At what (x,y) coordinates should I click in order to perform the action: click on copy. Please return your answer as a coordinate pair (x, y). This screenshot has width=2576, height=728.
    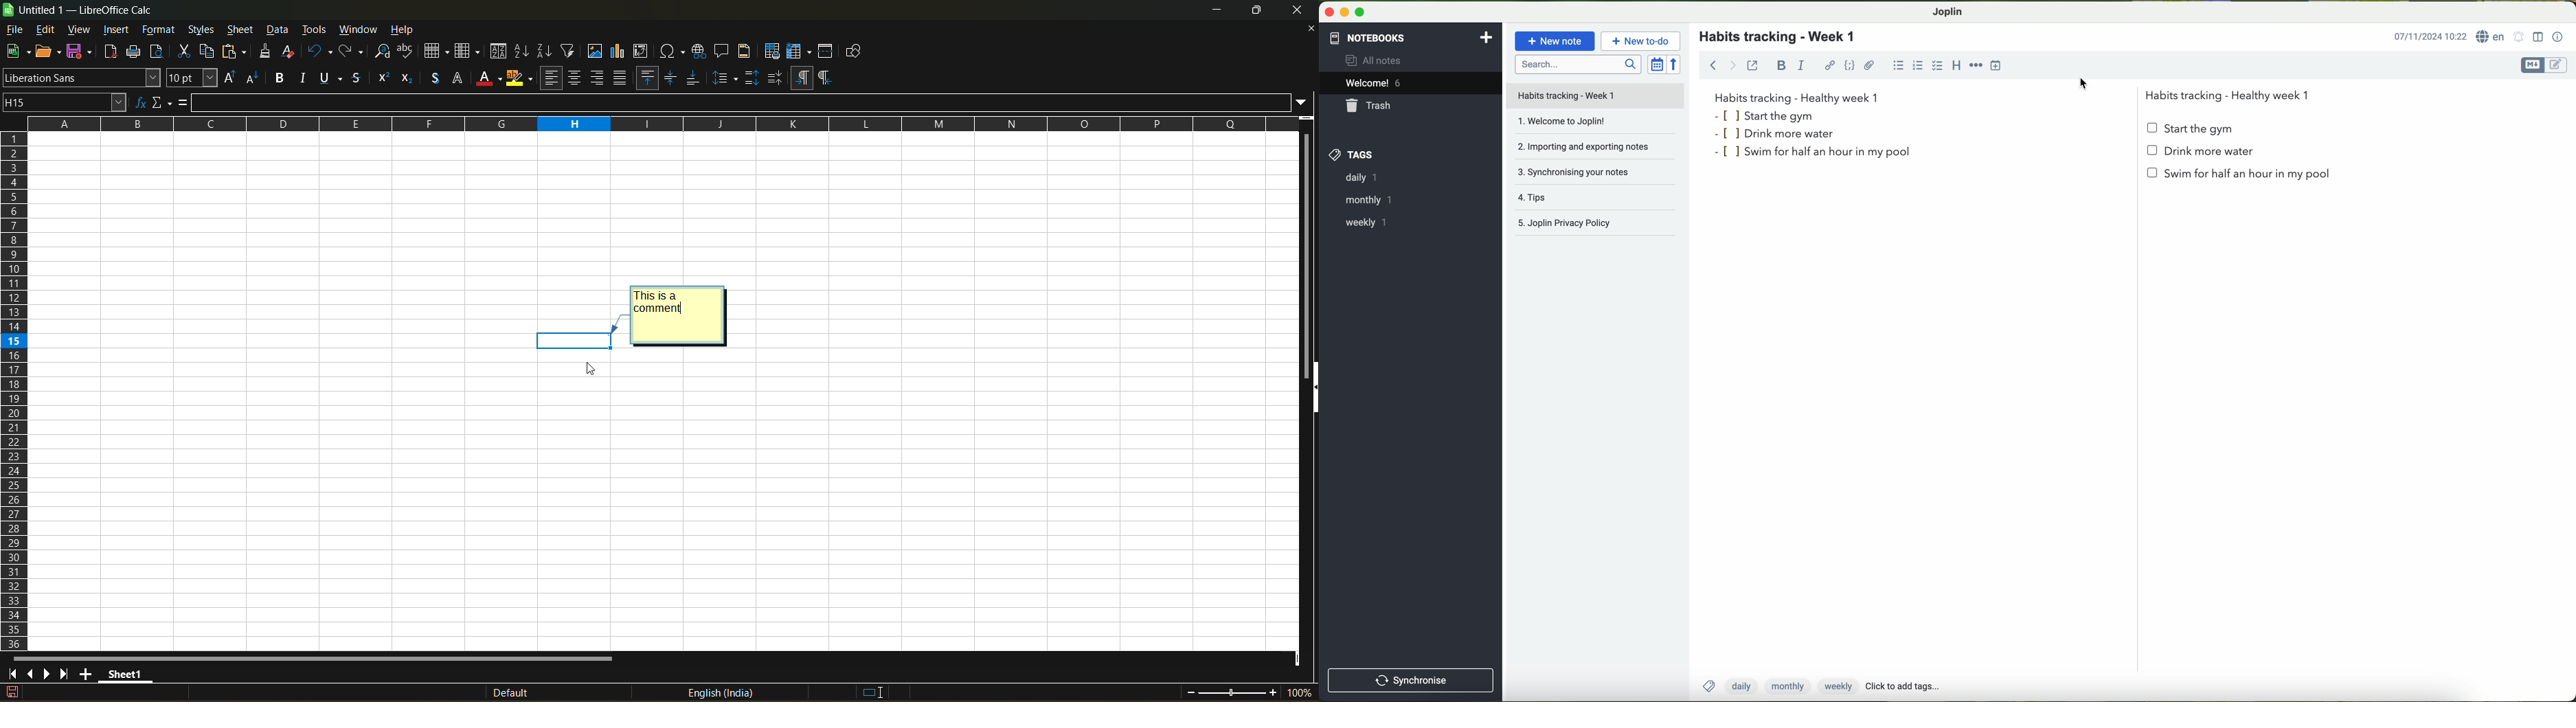
    Looking at the image, I should click on (207, 51).